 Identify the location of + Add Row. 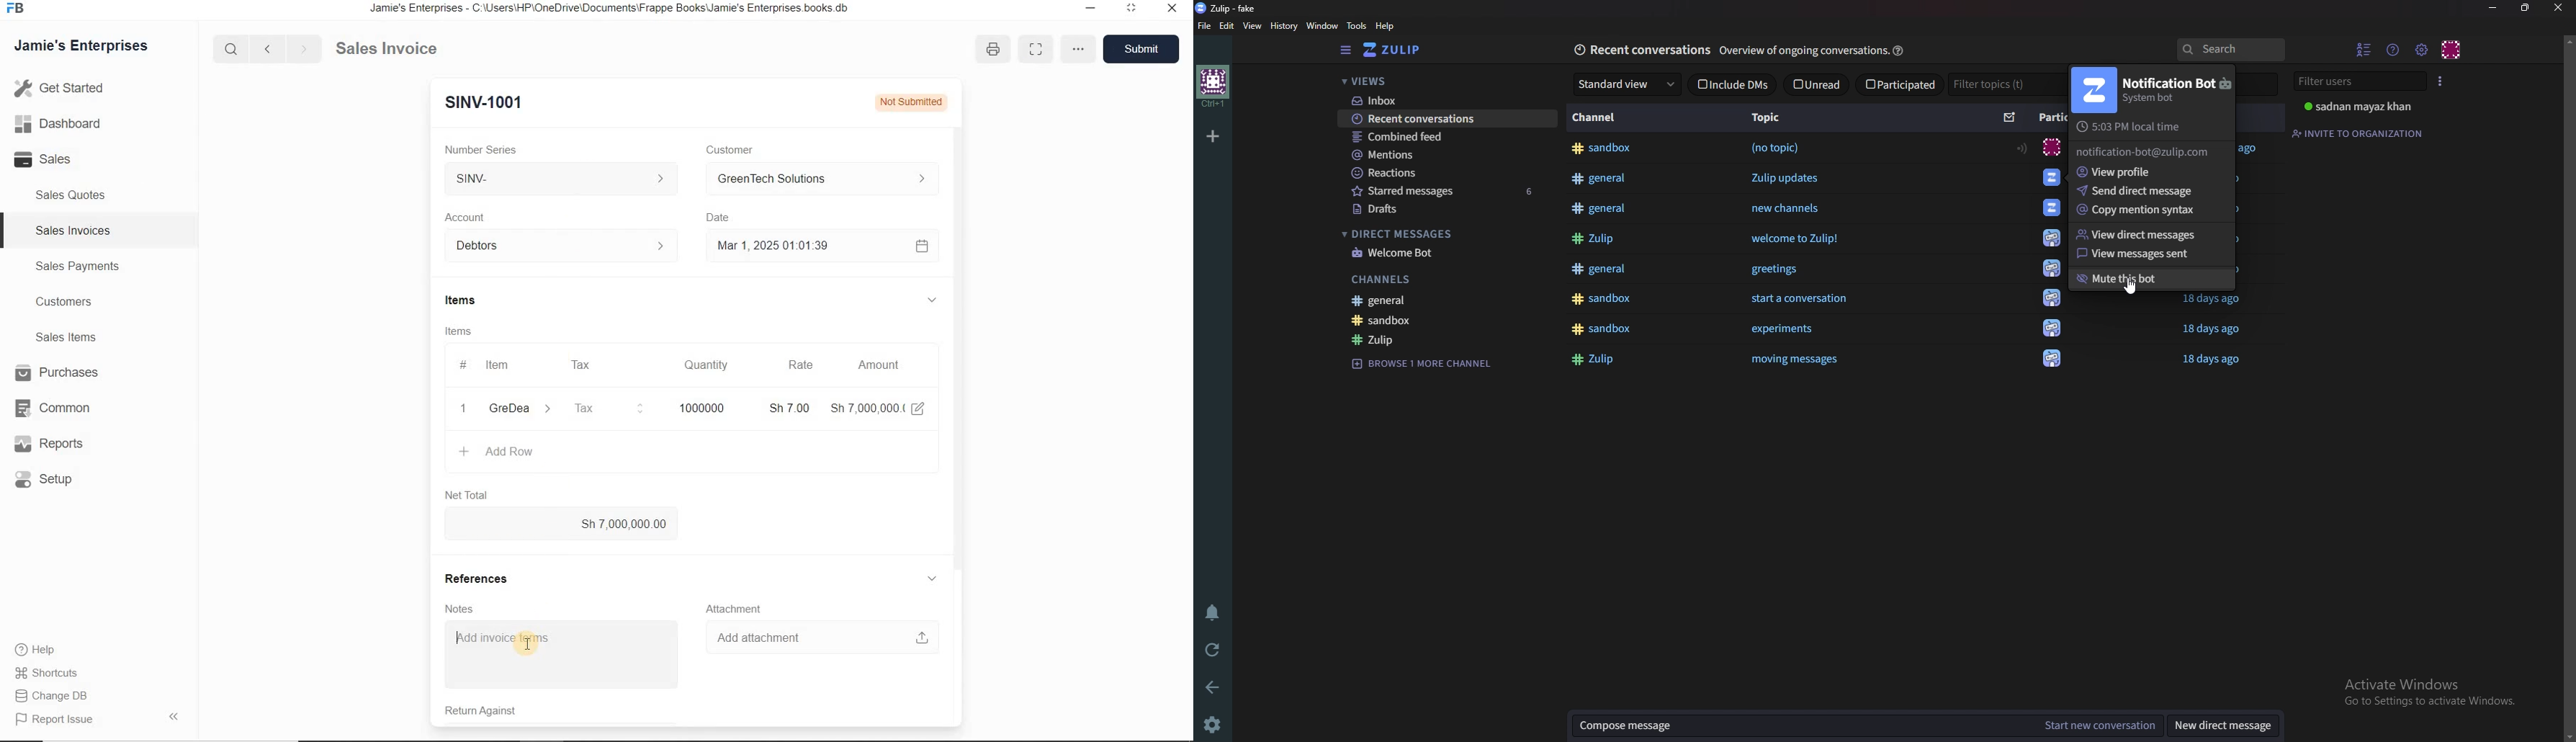
(497, 453).